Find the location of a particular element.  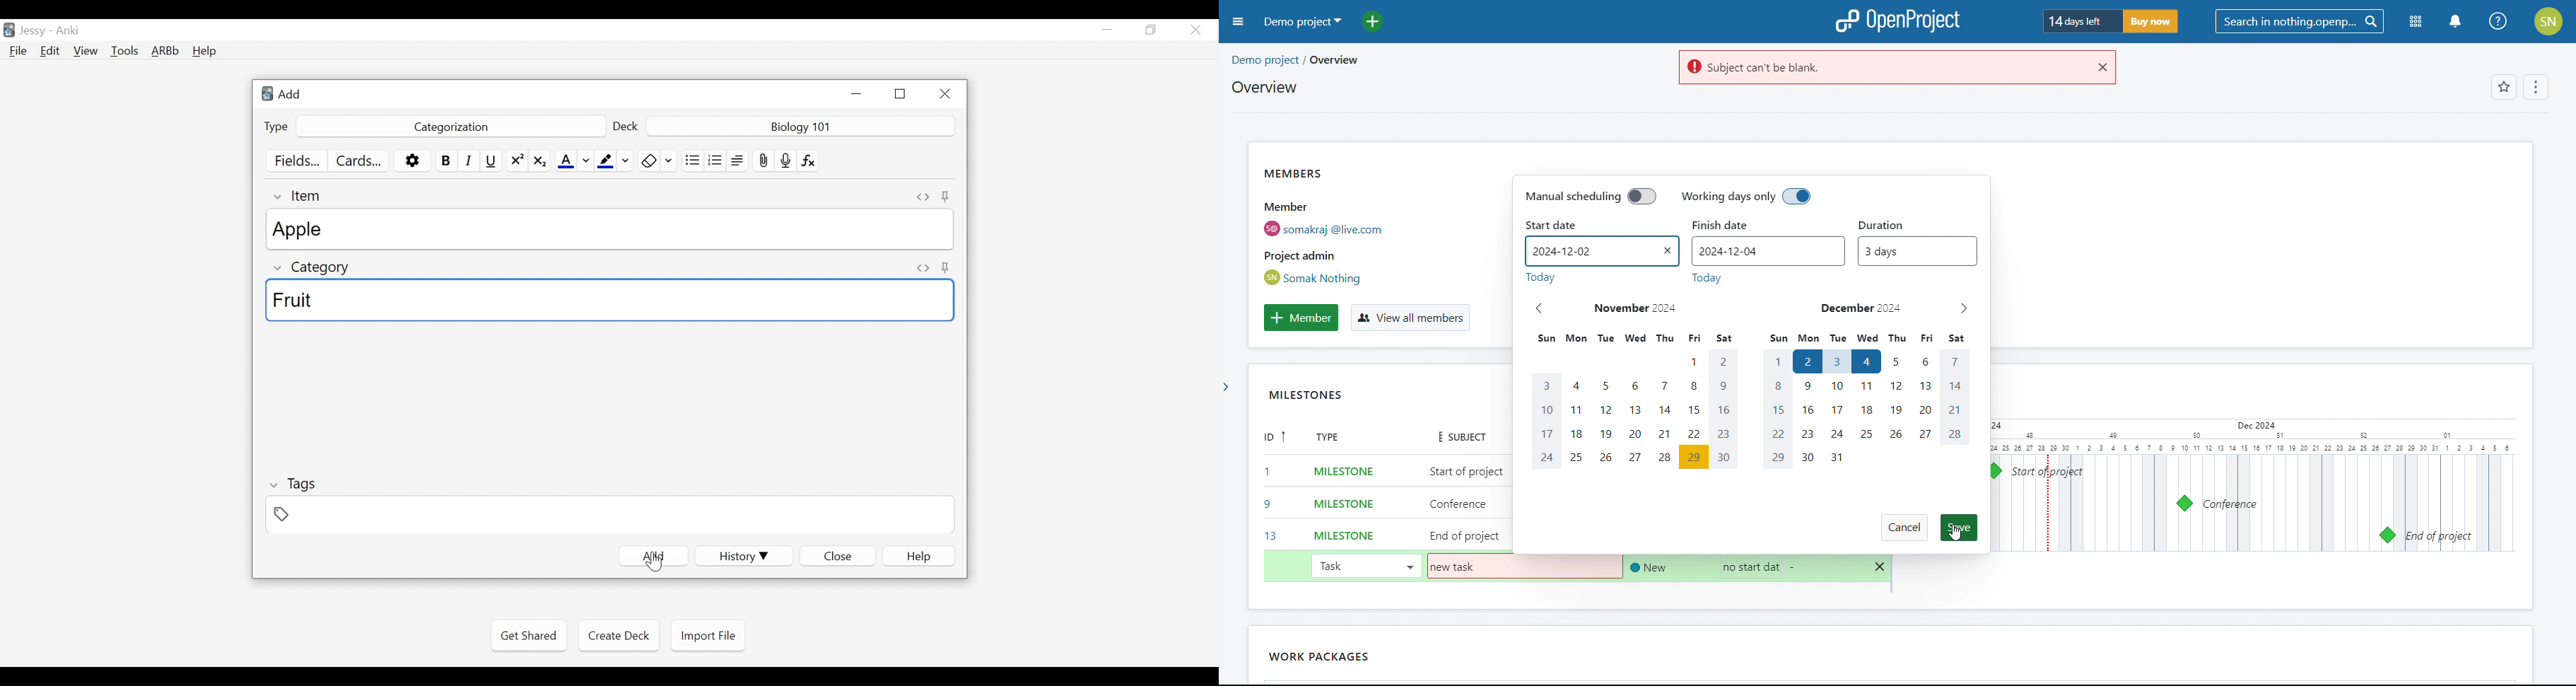

Get Shared is located at coordinates (528, 636).